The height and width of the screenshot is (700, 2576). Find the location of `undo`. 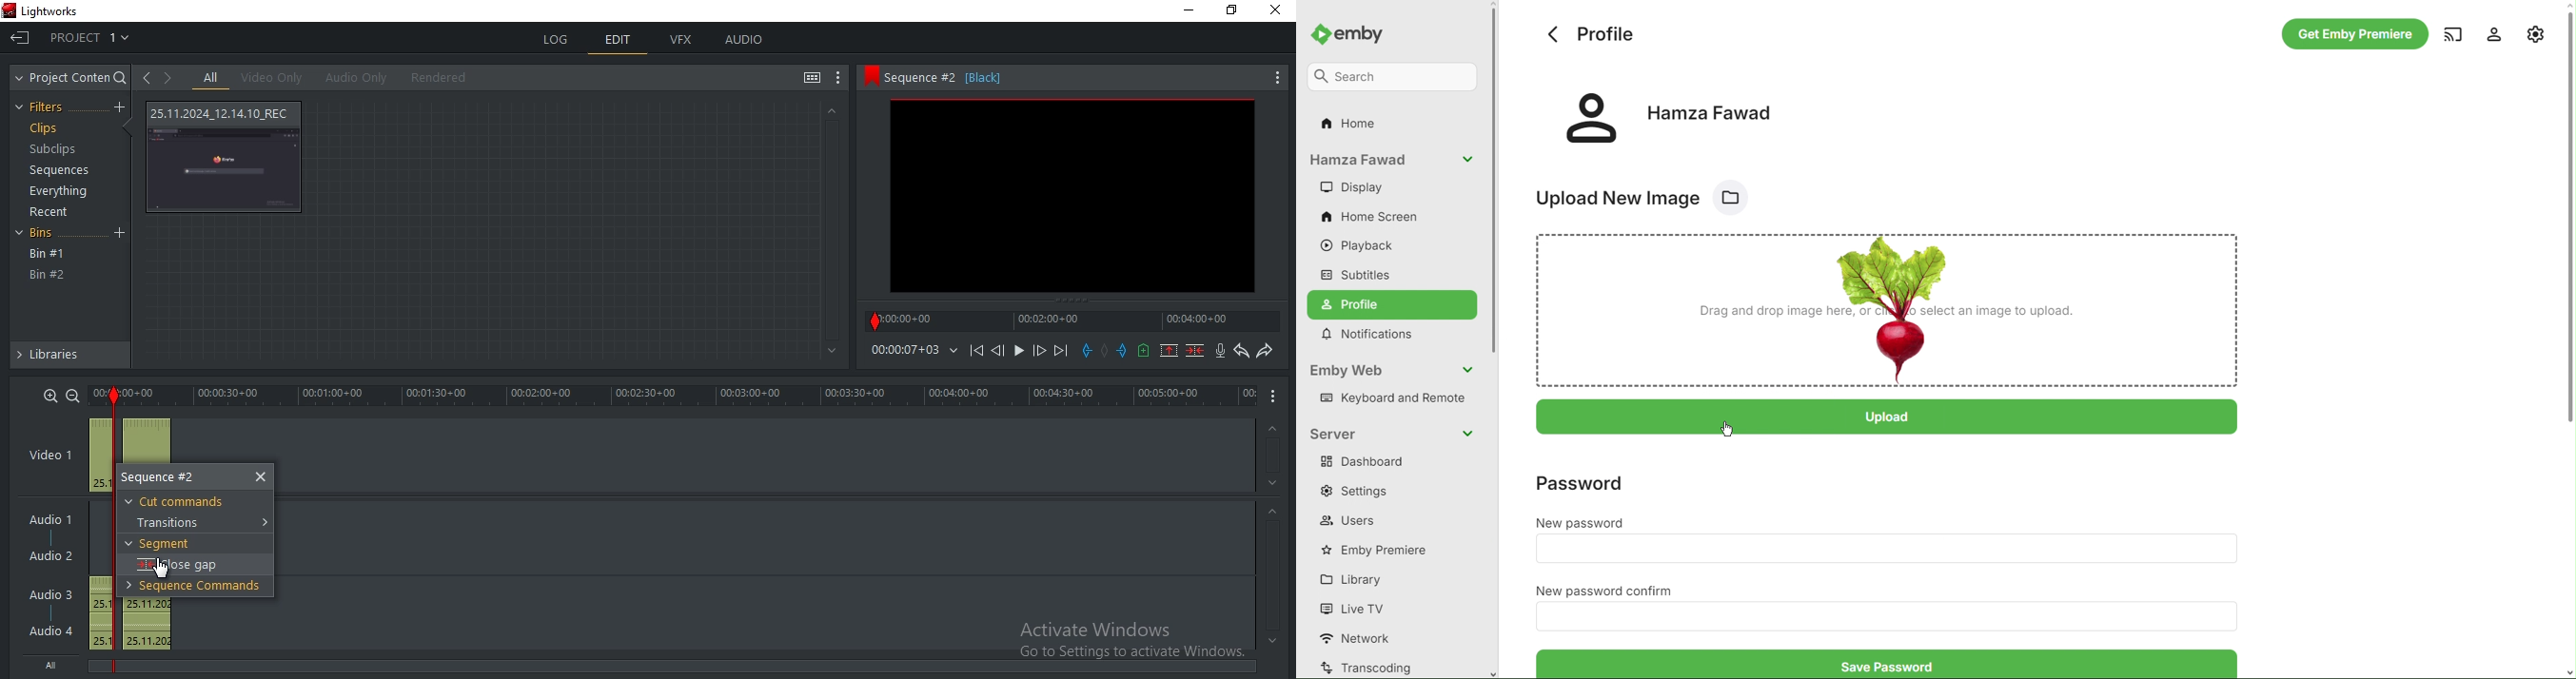

undo is located at coordinates (1242, 351).